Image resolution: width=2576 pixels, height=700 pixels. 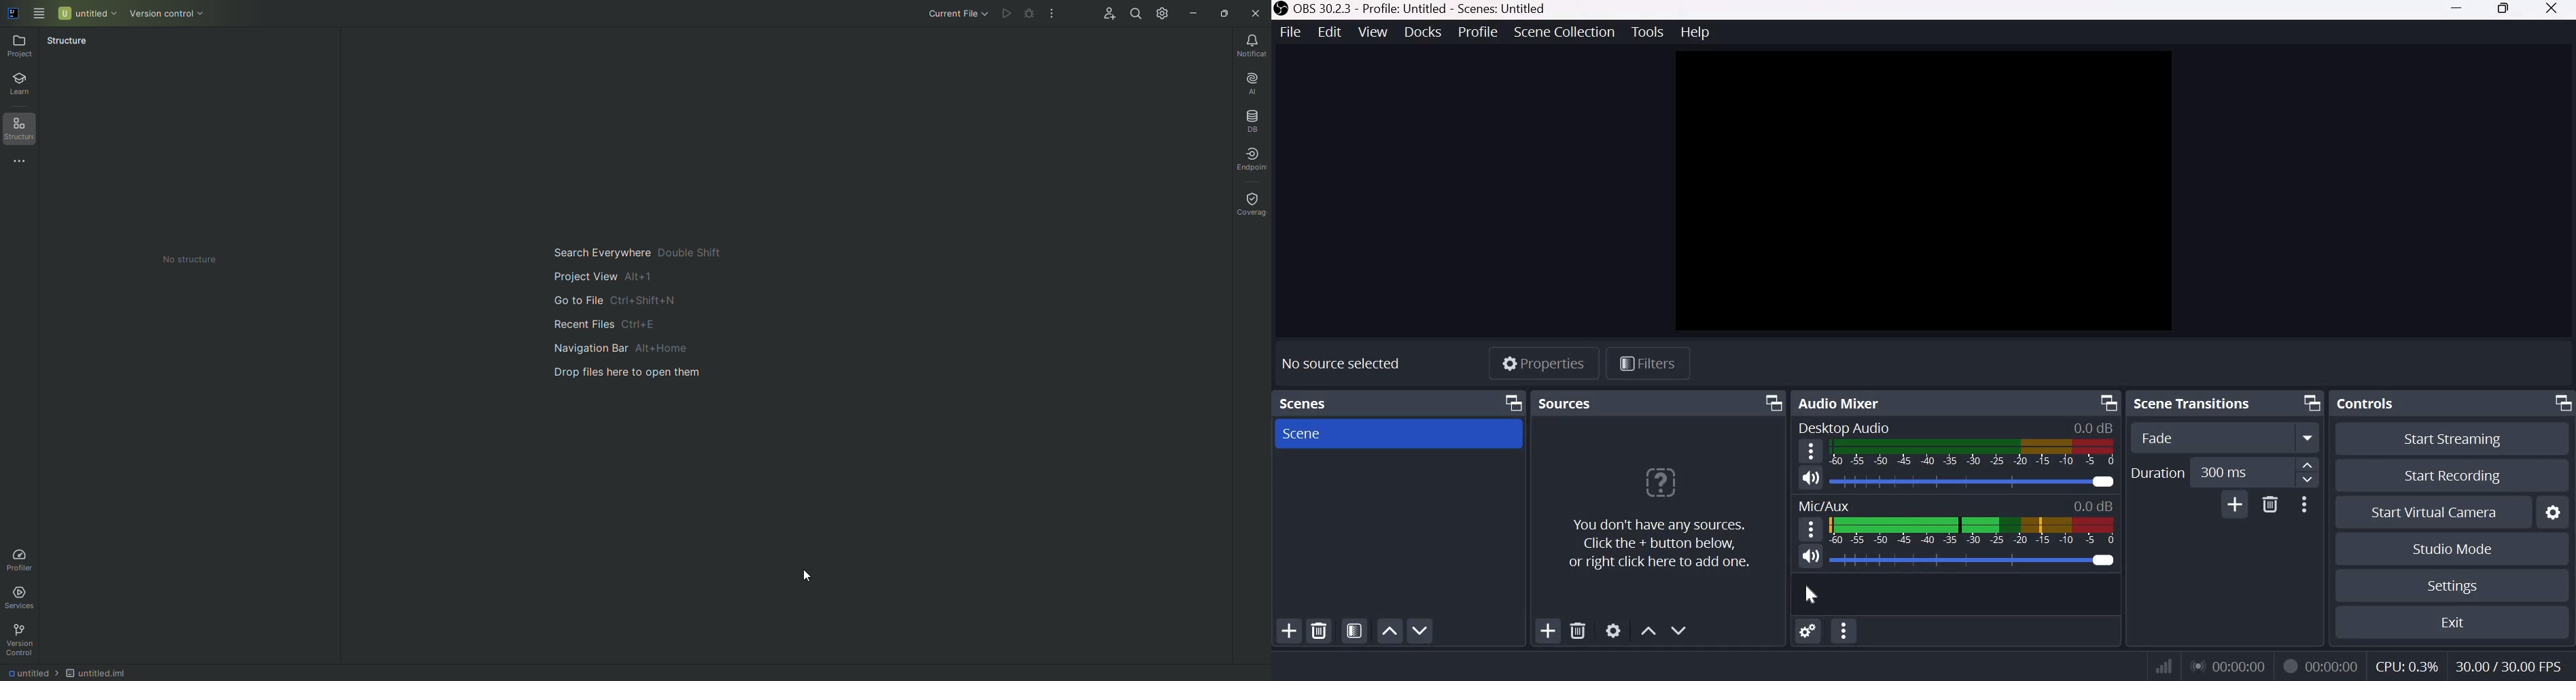 I want to click on Dock Options icon, so click(x=2310, y=404).